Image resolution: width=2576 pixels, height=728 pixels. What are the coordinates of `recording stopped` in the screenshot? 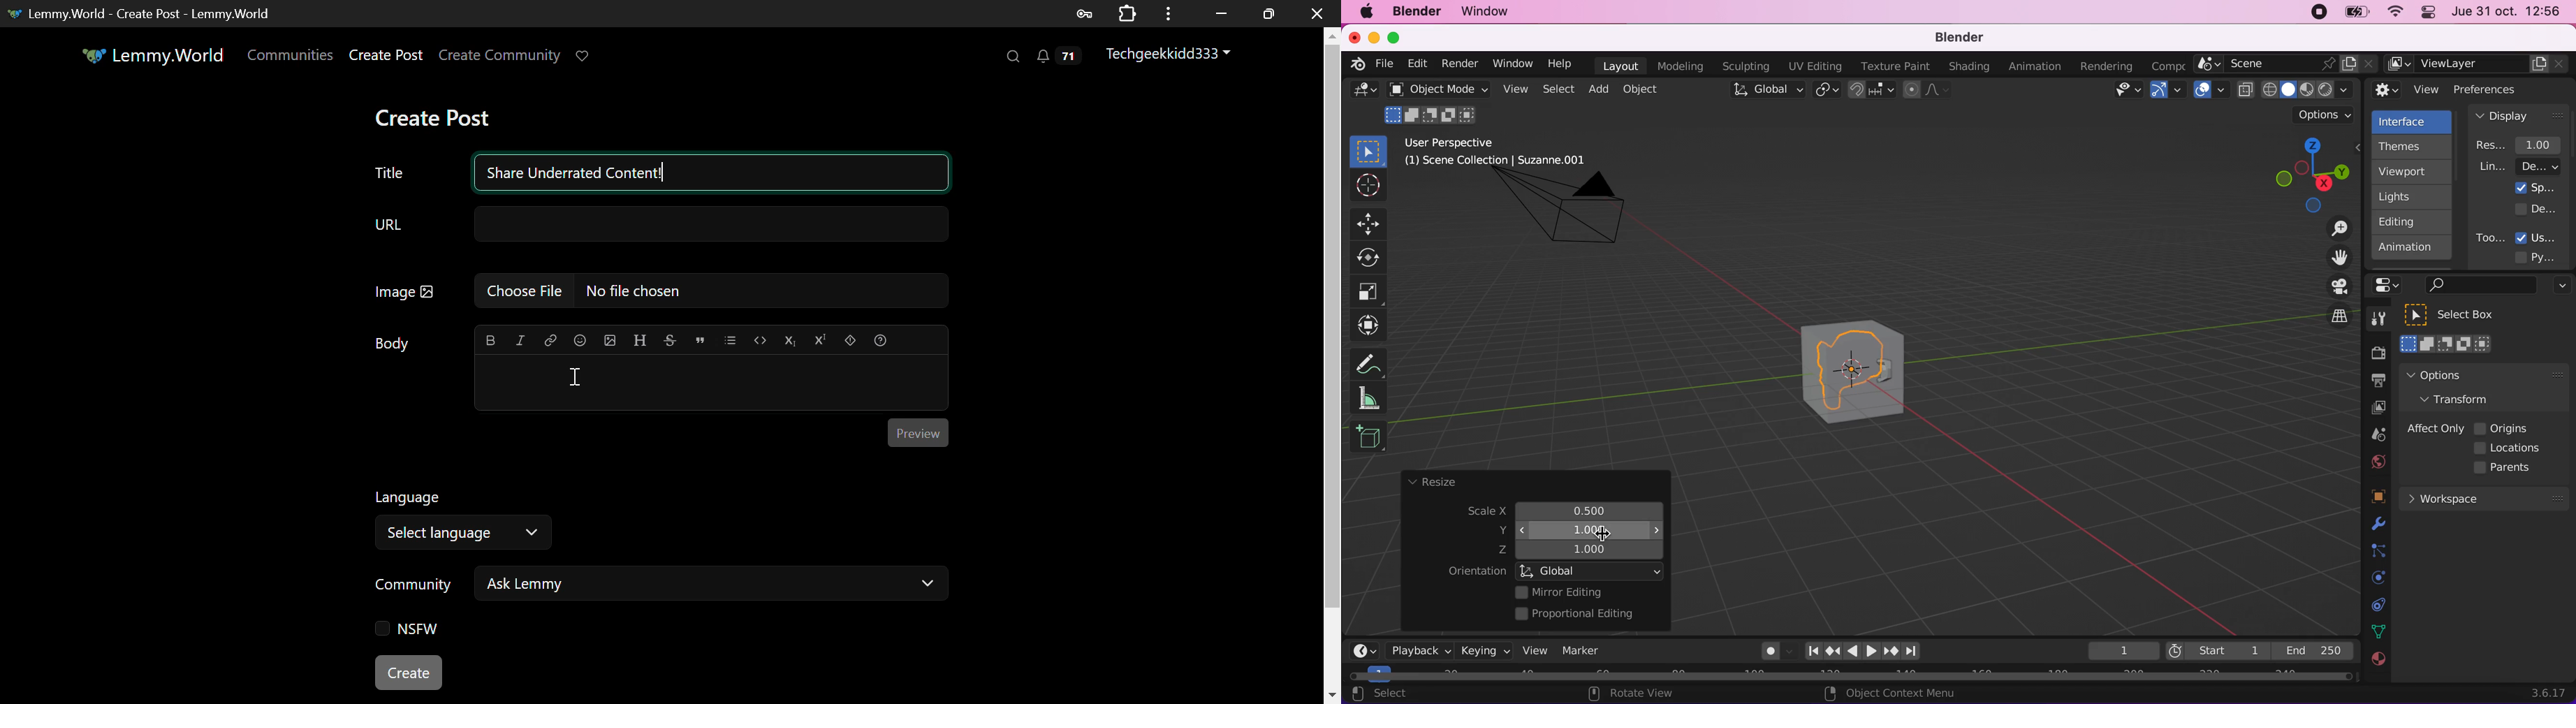 It's located at (2316, 14).